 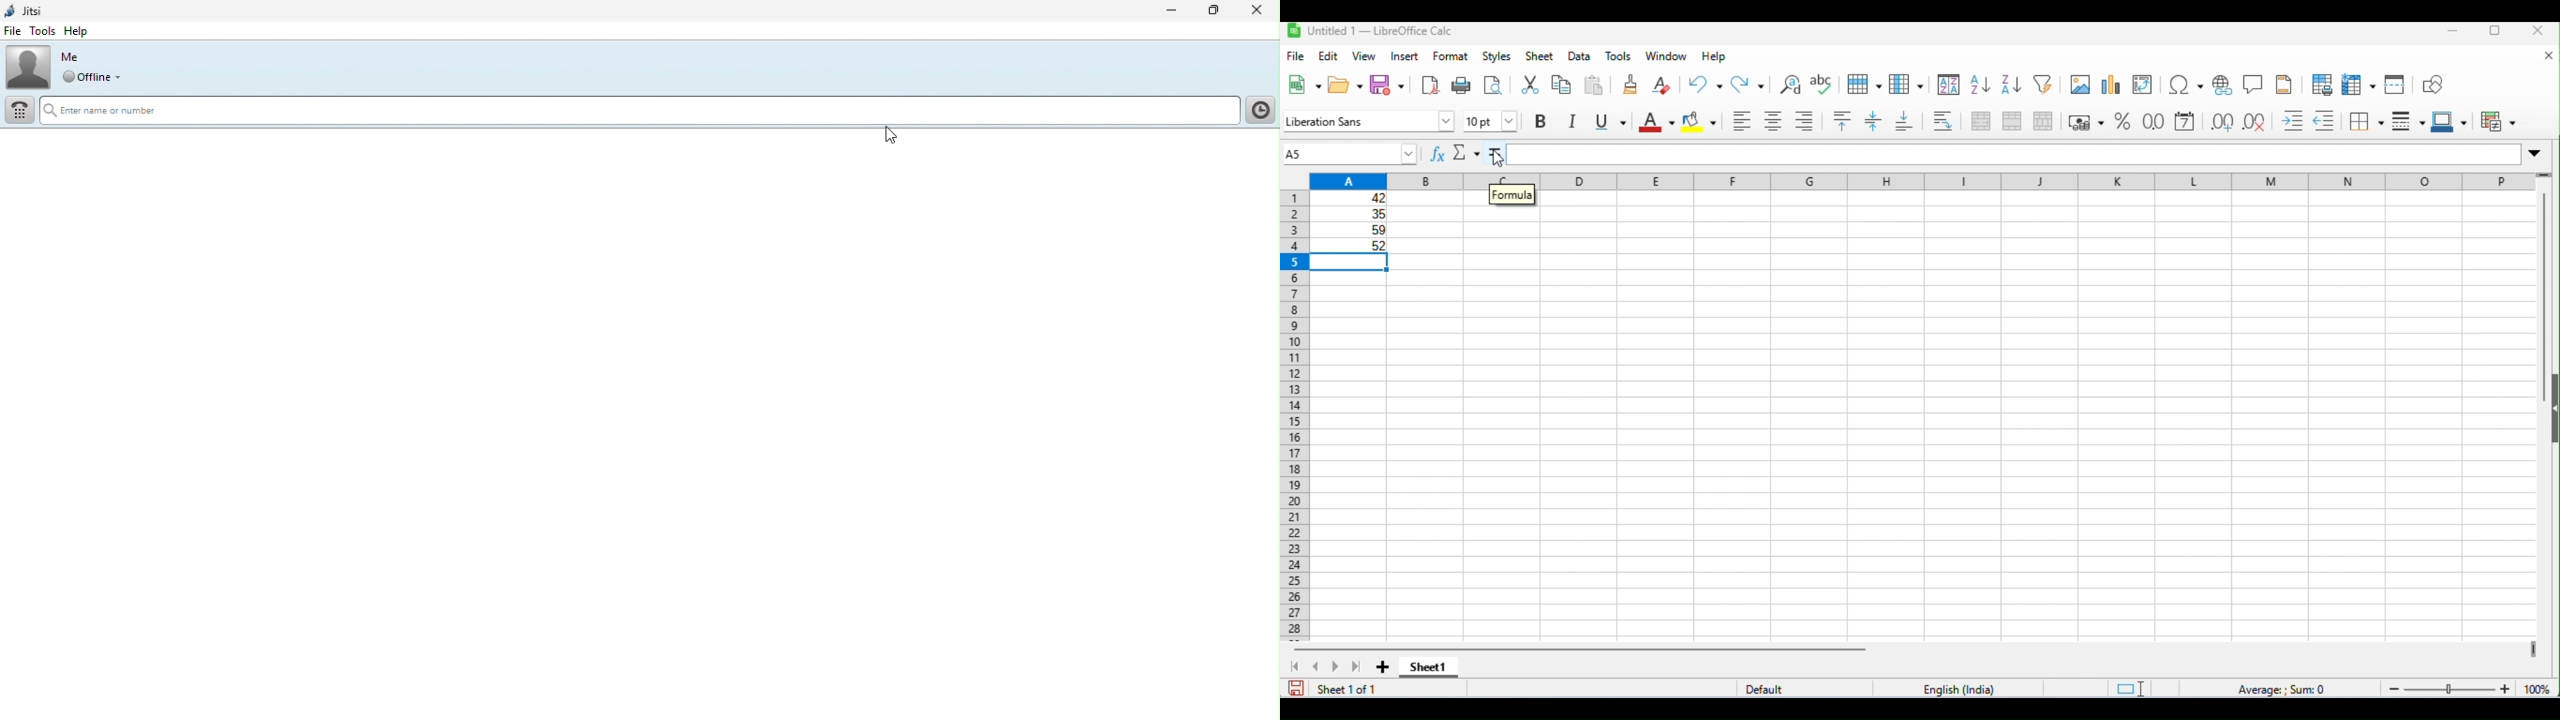 What do you see at coordinates (1297, 56) in the screenshot?
I see `file` at bounding box center [1297, 56].